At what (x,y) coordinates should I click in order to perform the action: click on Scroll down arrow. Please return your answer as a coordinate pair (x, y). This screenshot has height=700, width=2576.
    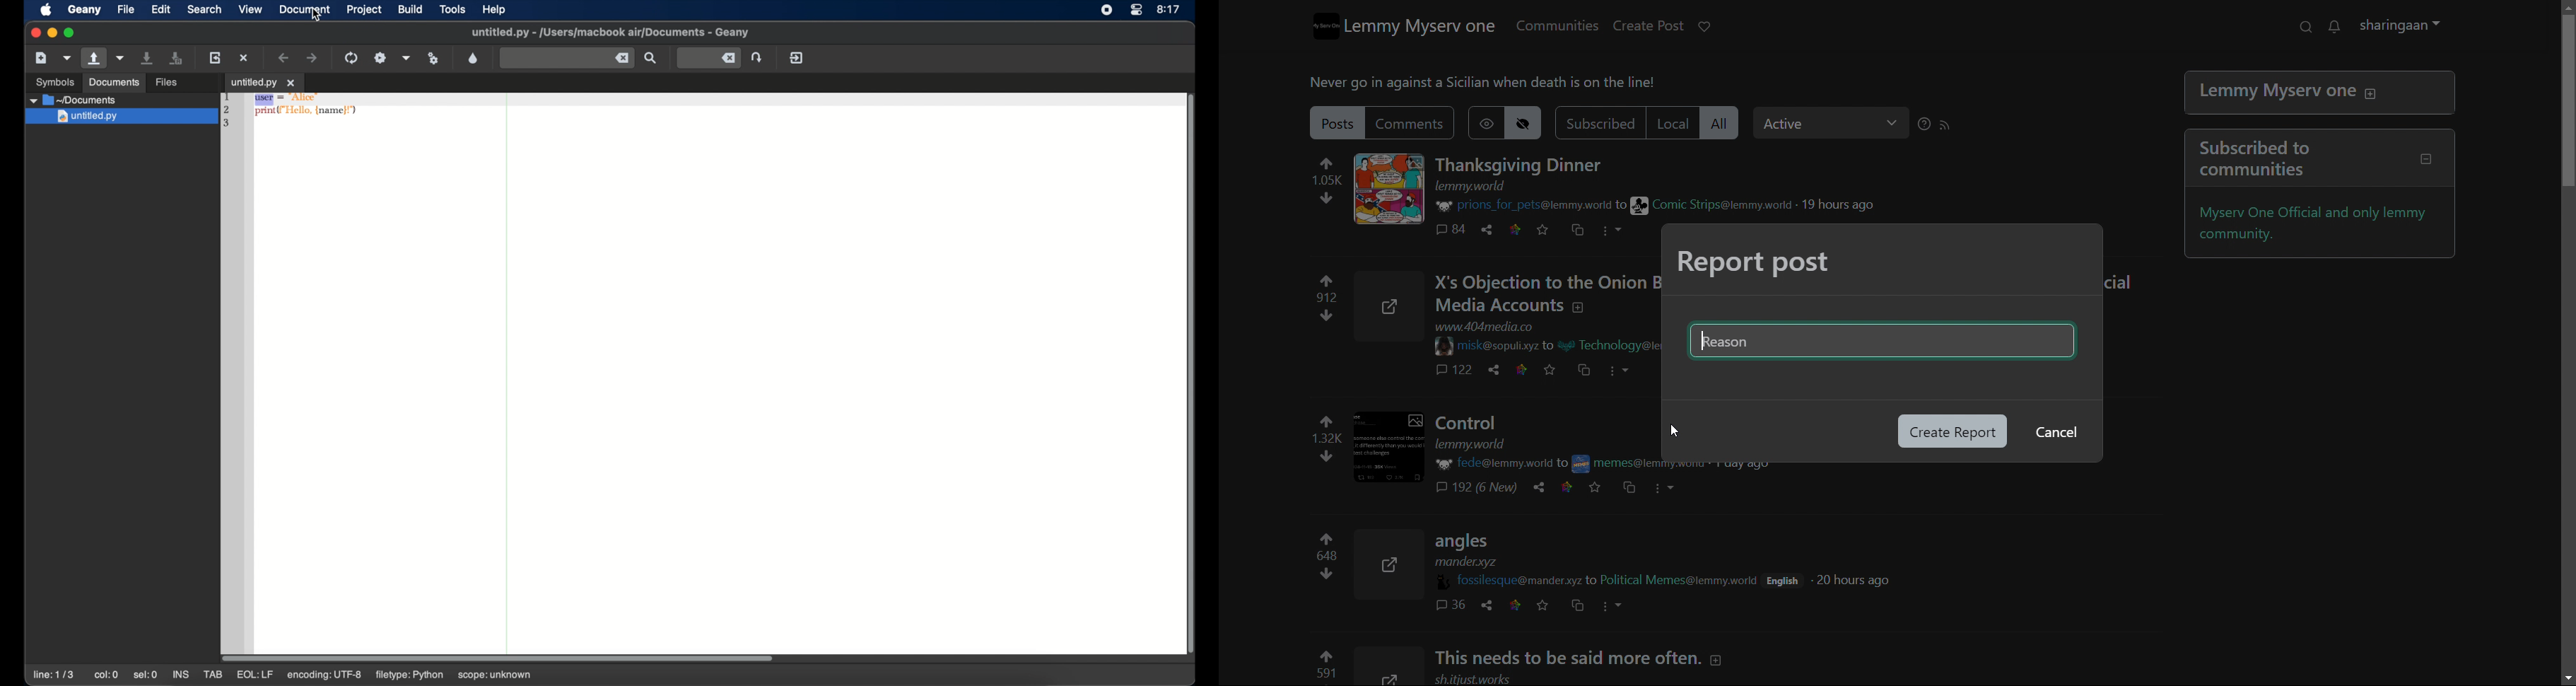
    Looking at the image, I should click on (2563, 677).